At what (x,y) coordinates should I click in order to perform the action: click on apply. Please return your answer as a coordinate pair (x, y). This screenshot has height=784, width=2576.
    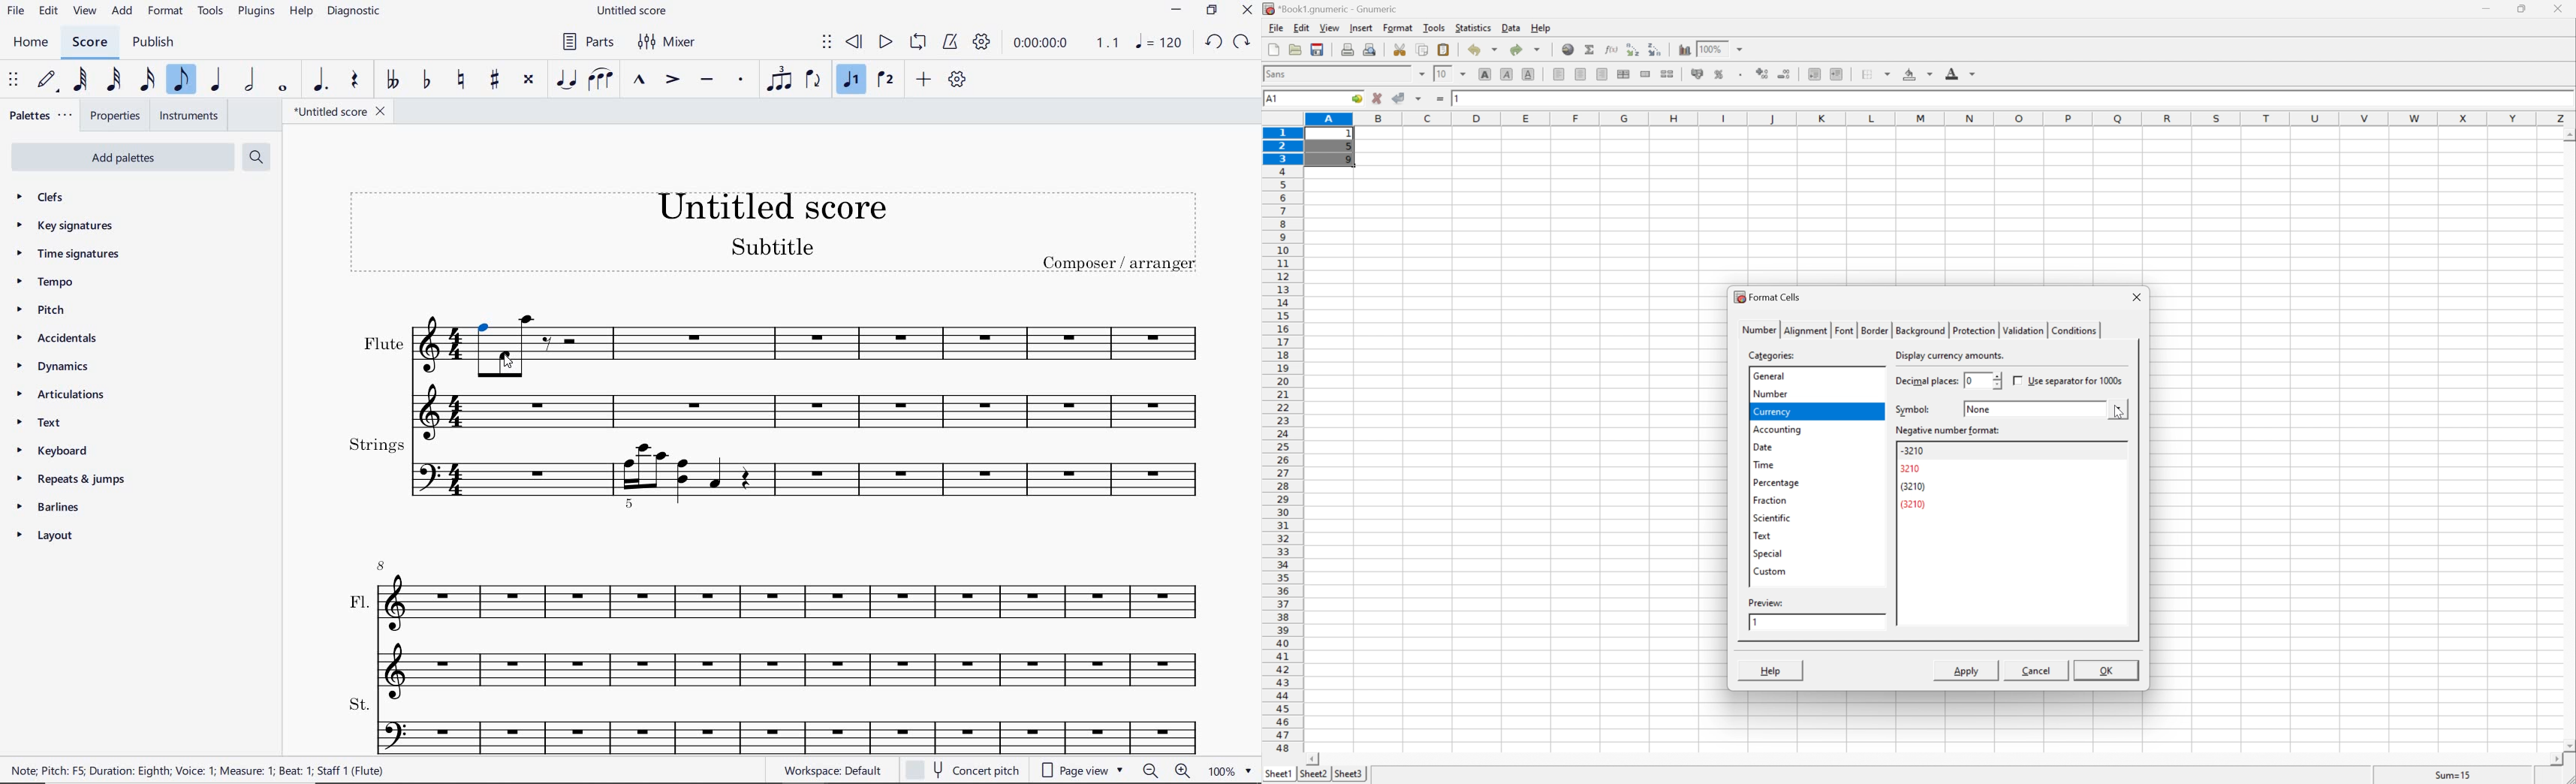
    Looking at the image, I should click on (1964, 670).